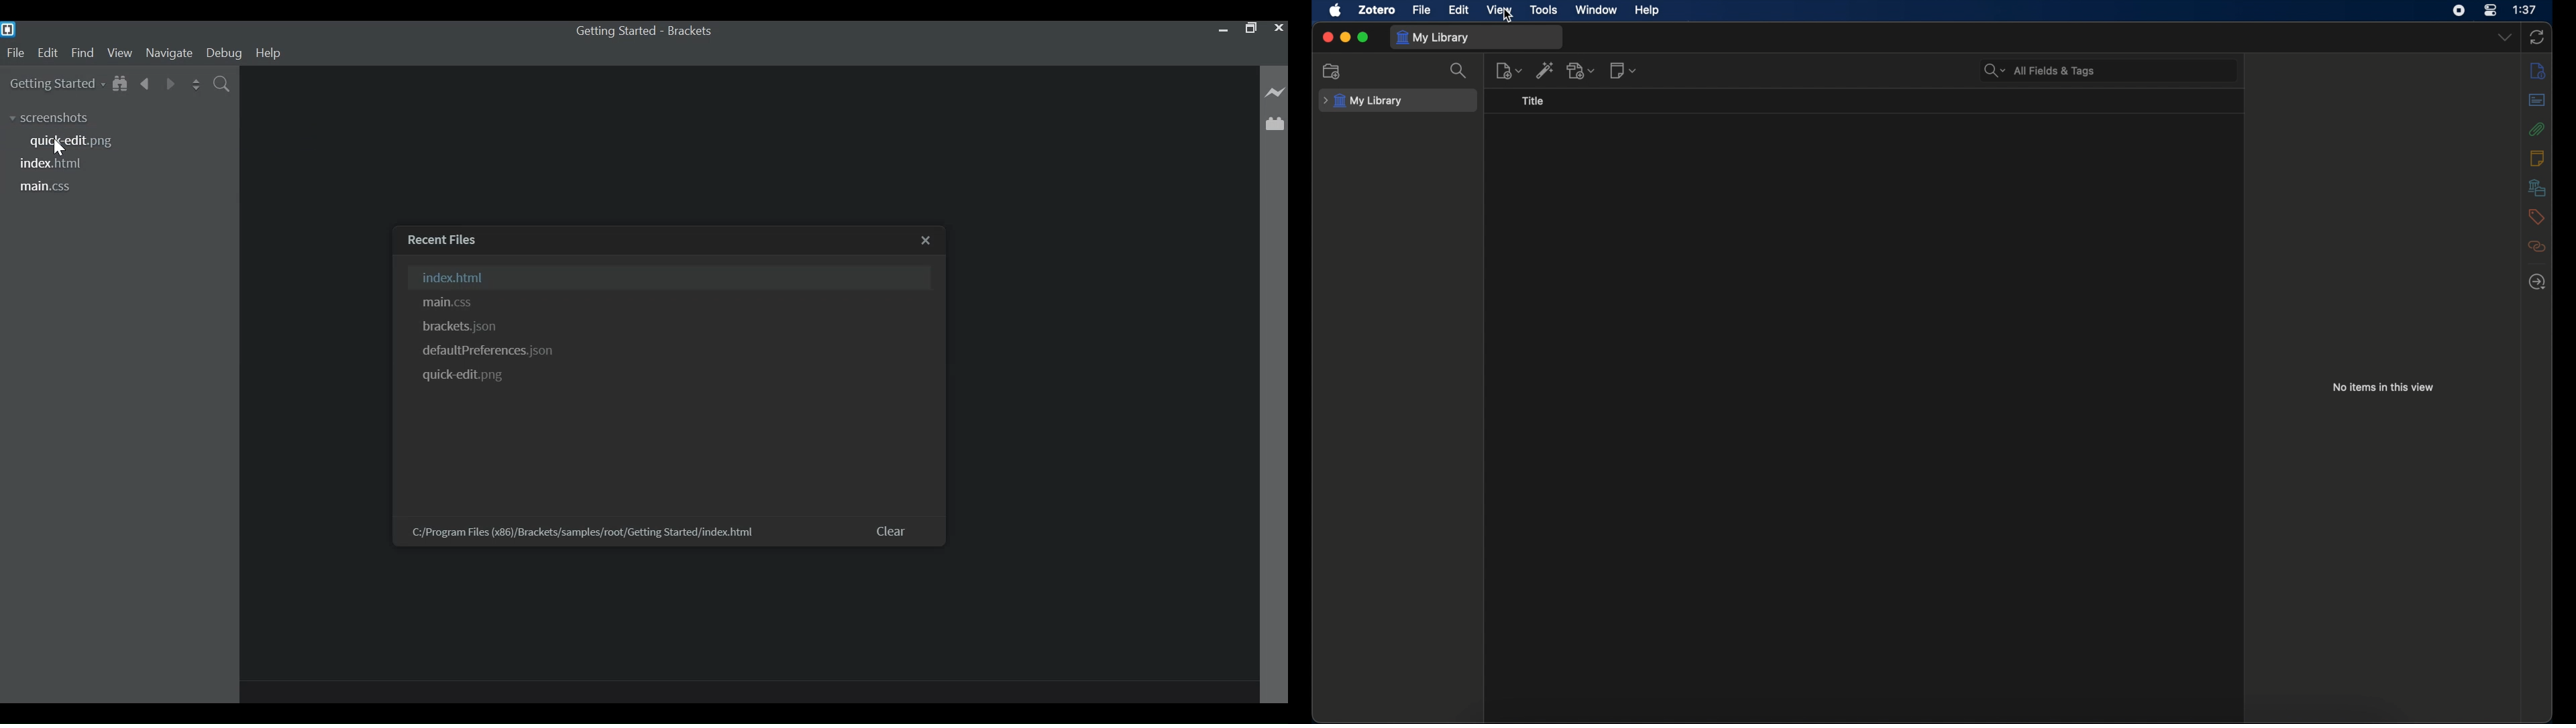 The image size is (2576, 728). I want to click on Index.html, so click(670, 277).